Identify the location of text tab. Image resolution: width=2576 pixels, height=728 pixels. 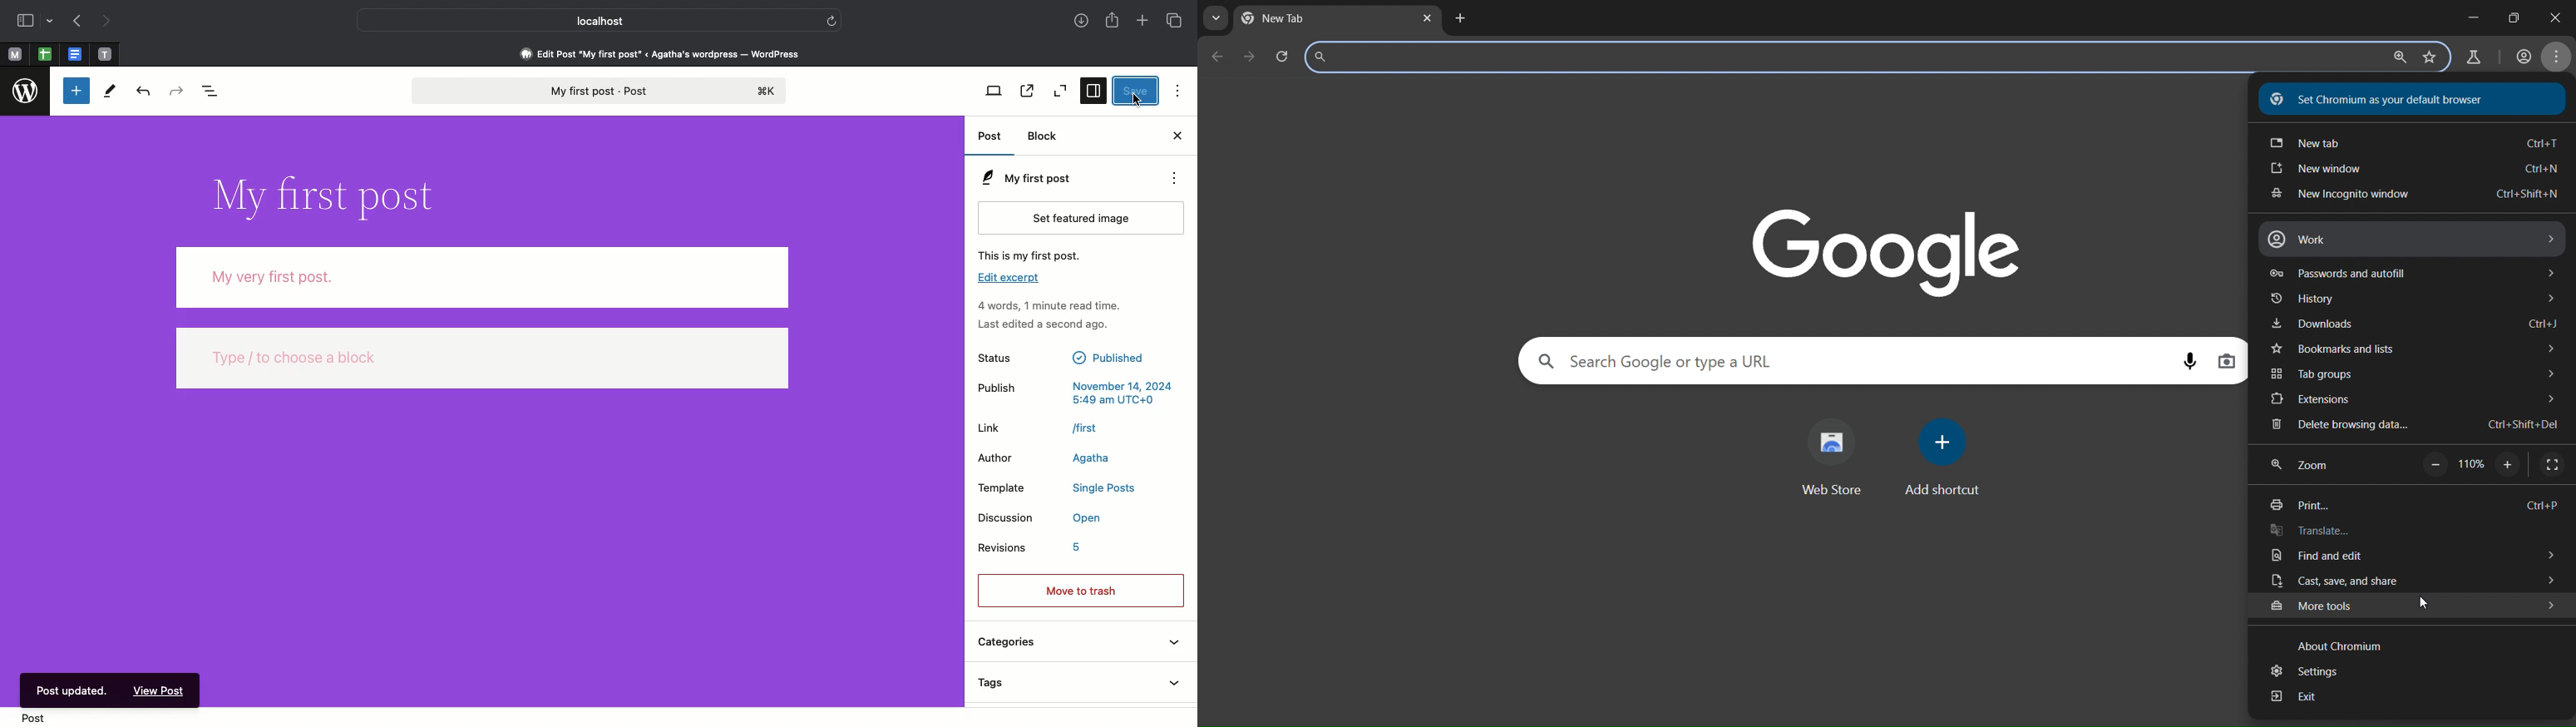
(105, 51).